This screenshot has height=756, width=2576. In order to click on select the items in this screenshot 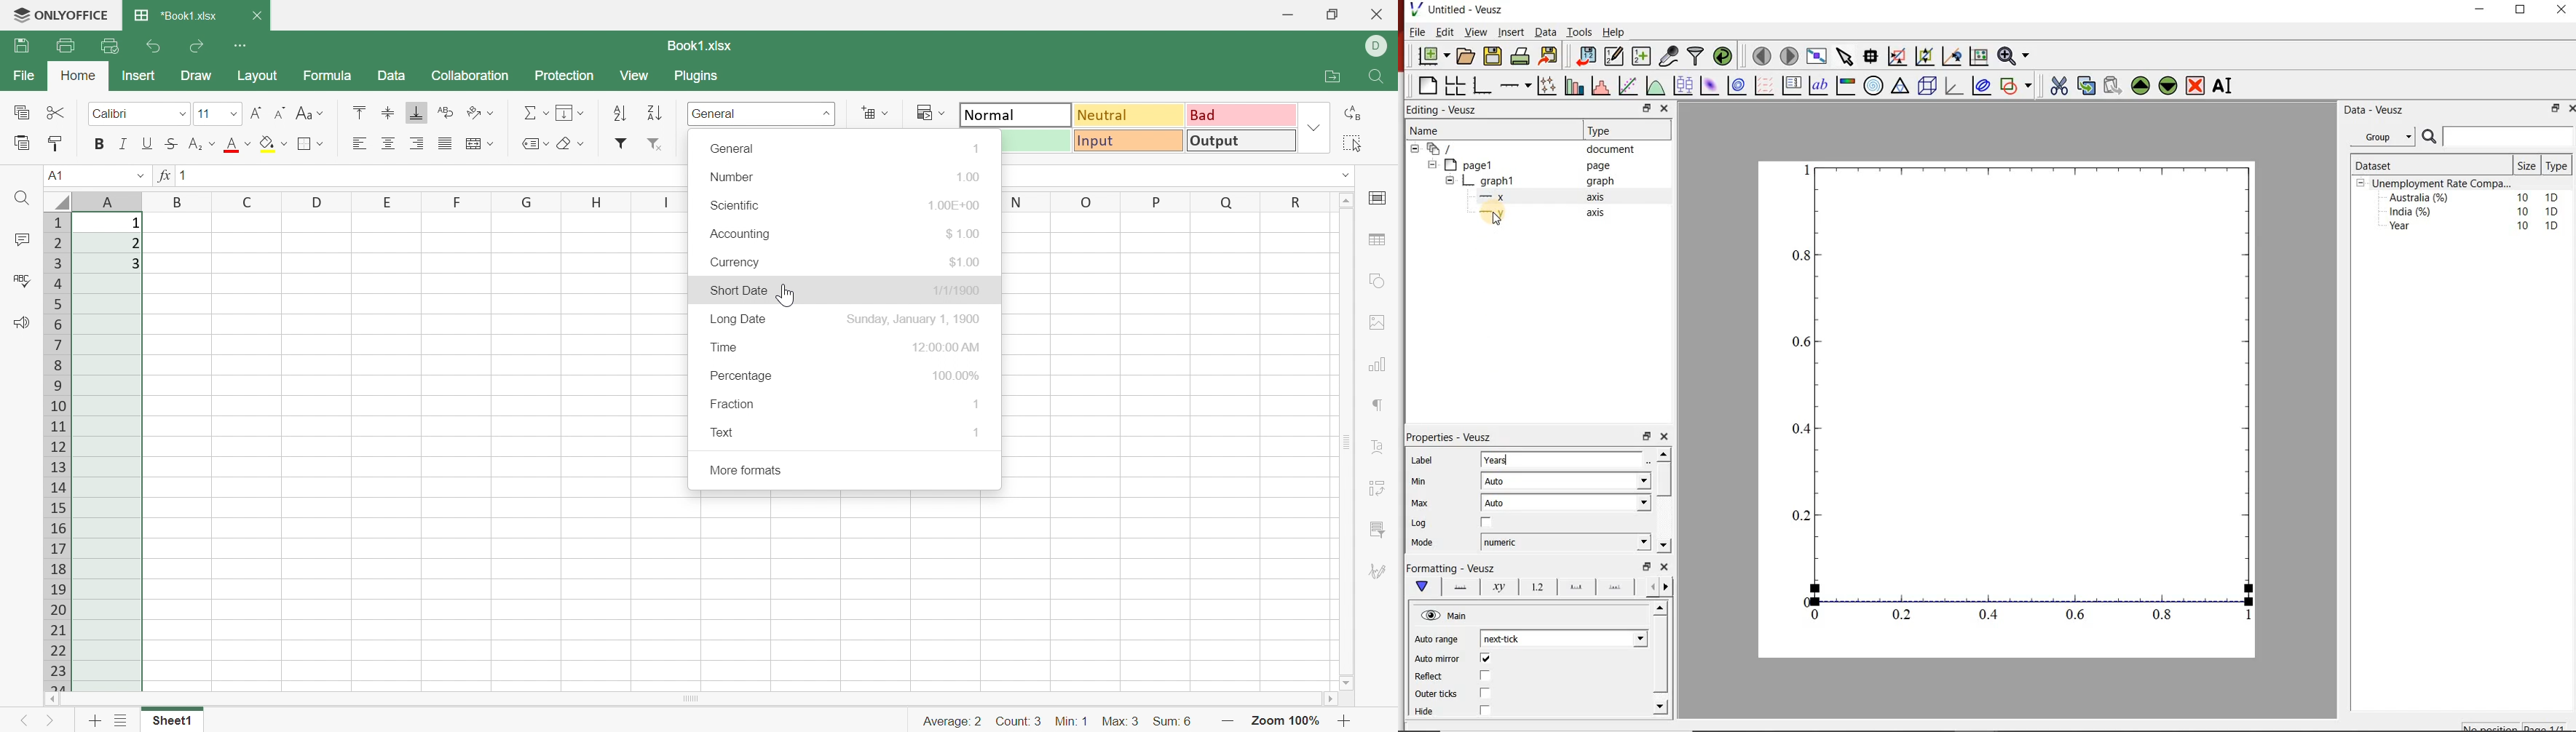, I will do `click(1846, 55)`.